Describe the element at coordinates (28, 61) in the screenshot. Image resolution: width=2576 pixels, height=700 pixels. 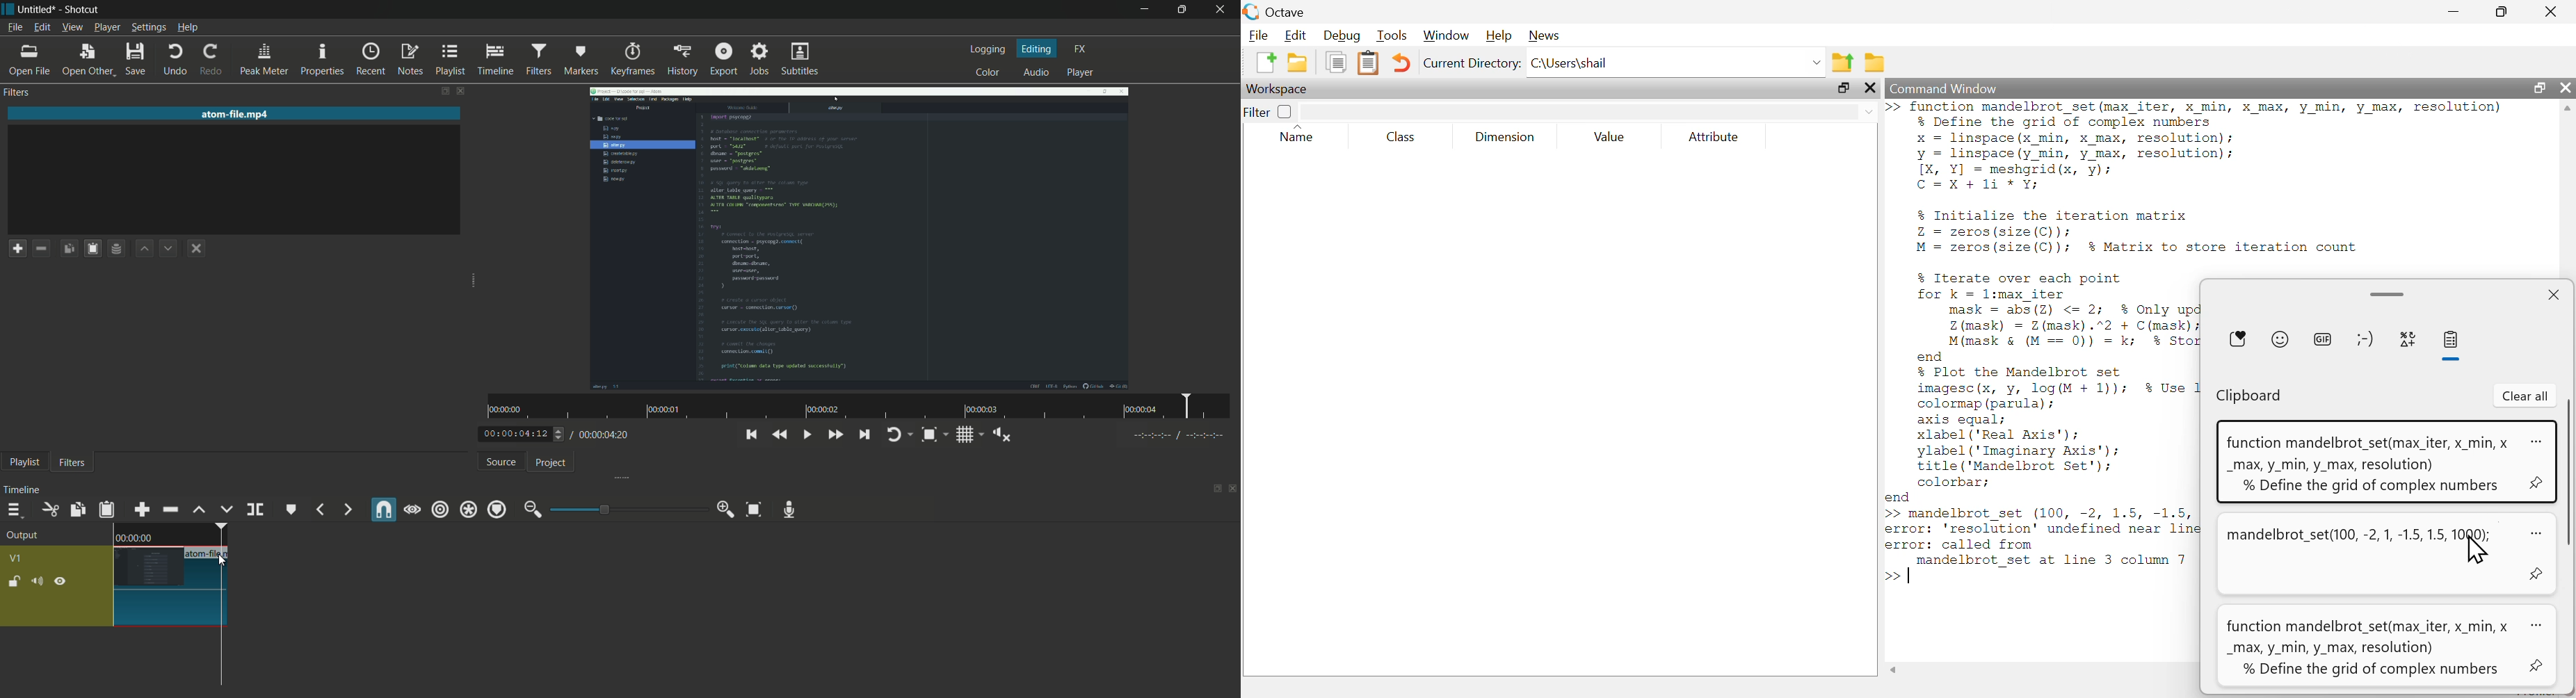
I see `open file` at that location.